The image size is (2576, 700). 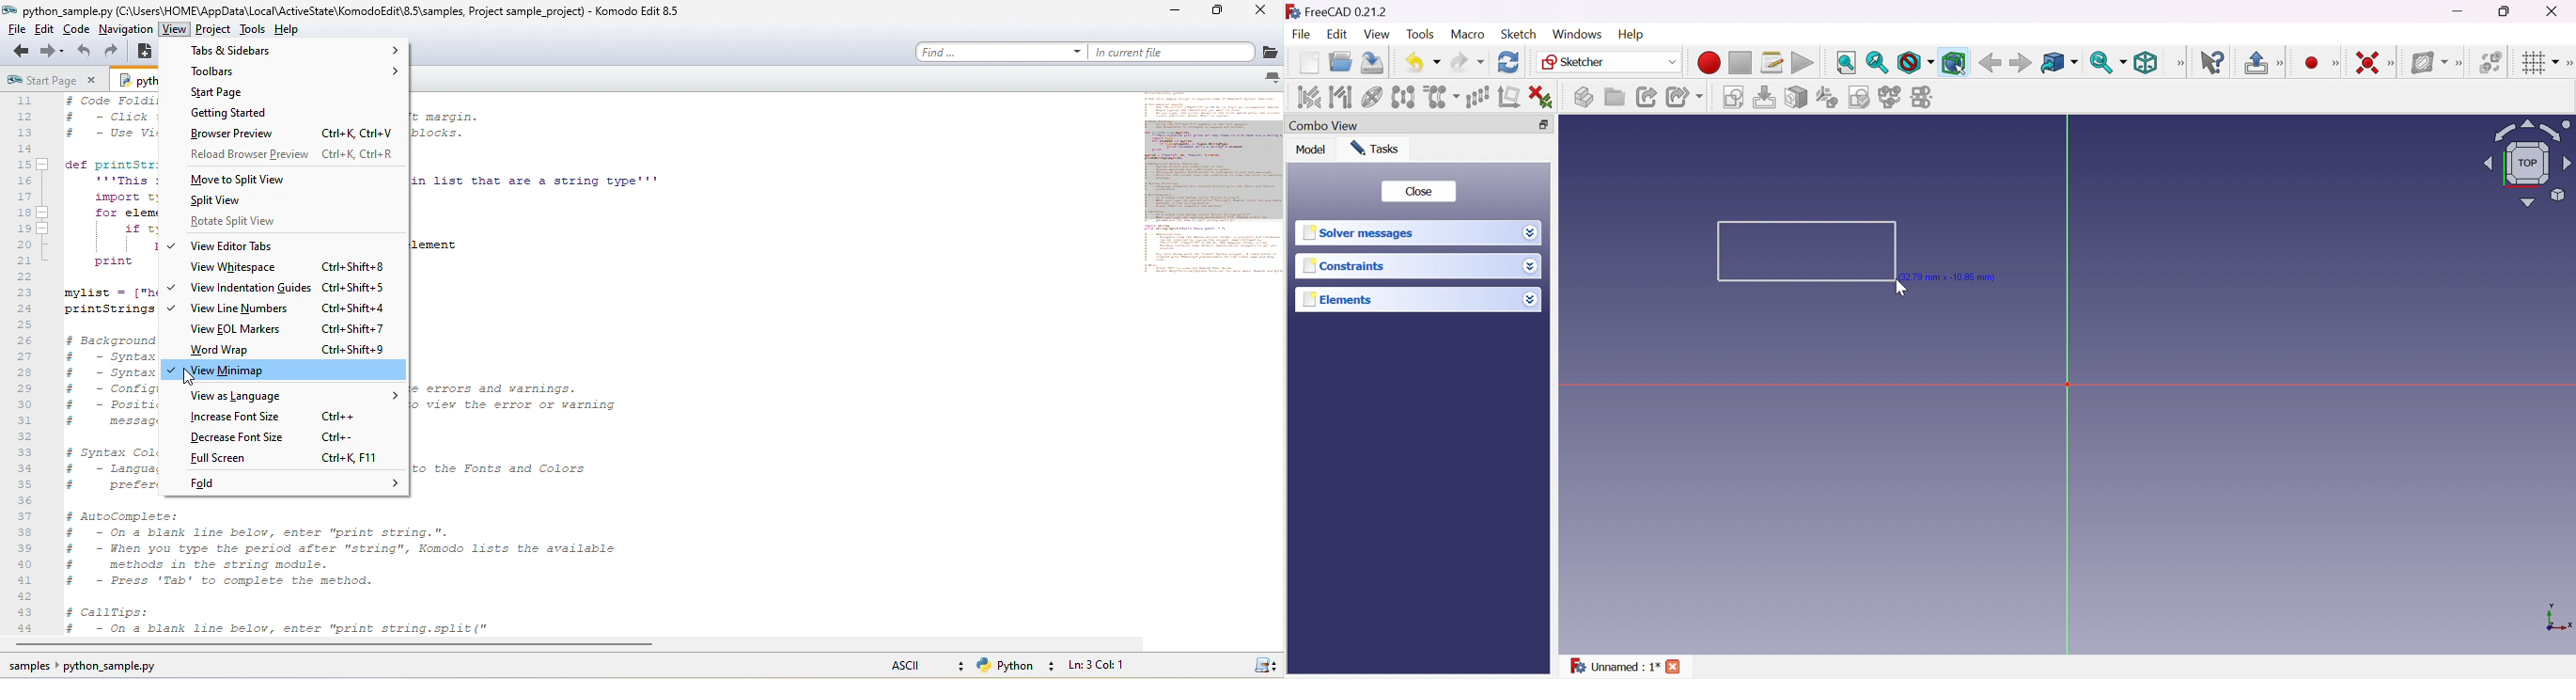 I want to click on Show/hide internal geometry, so click(x=1372, y=97).